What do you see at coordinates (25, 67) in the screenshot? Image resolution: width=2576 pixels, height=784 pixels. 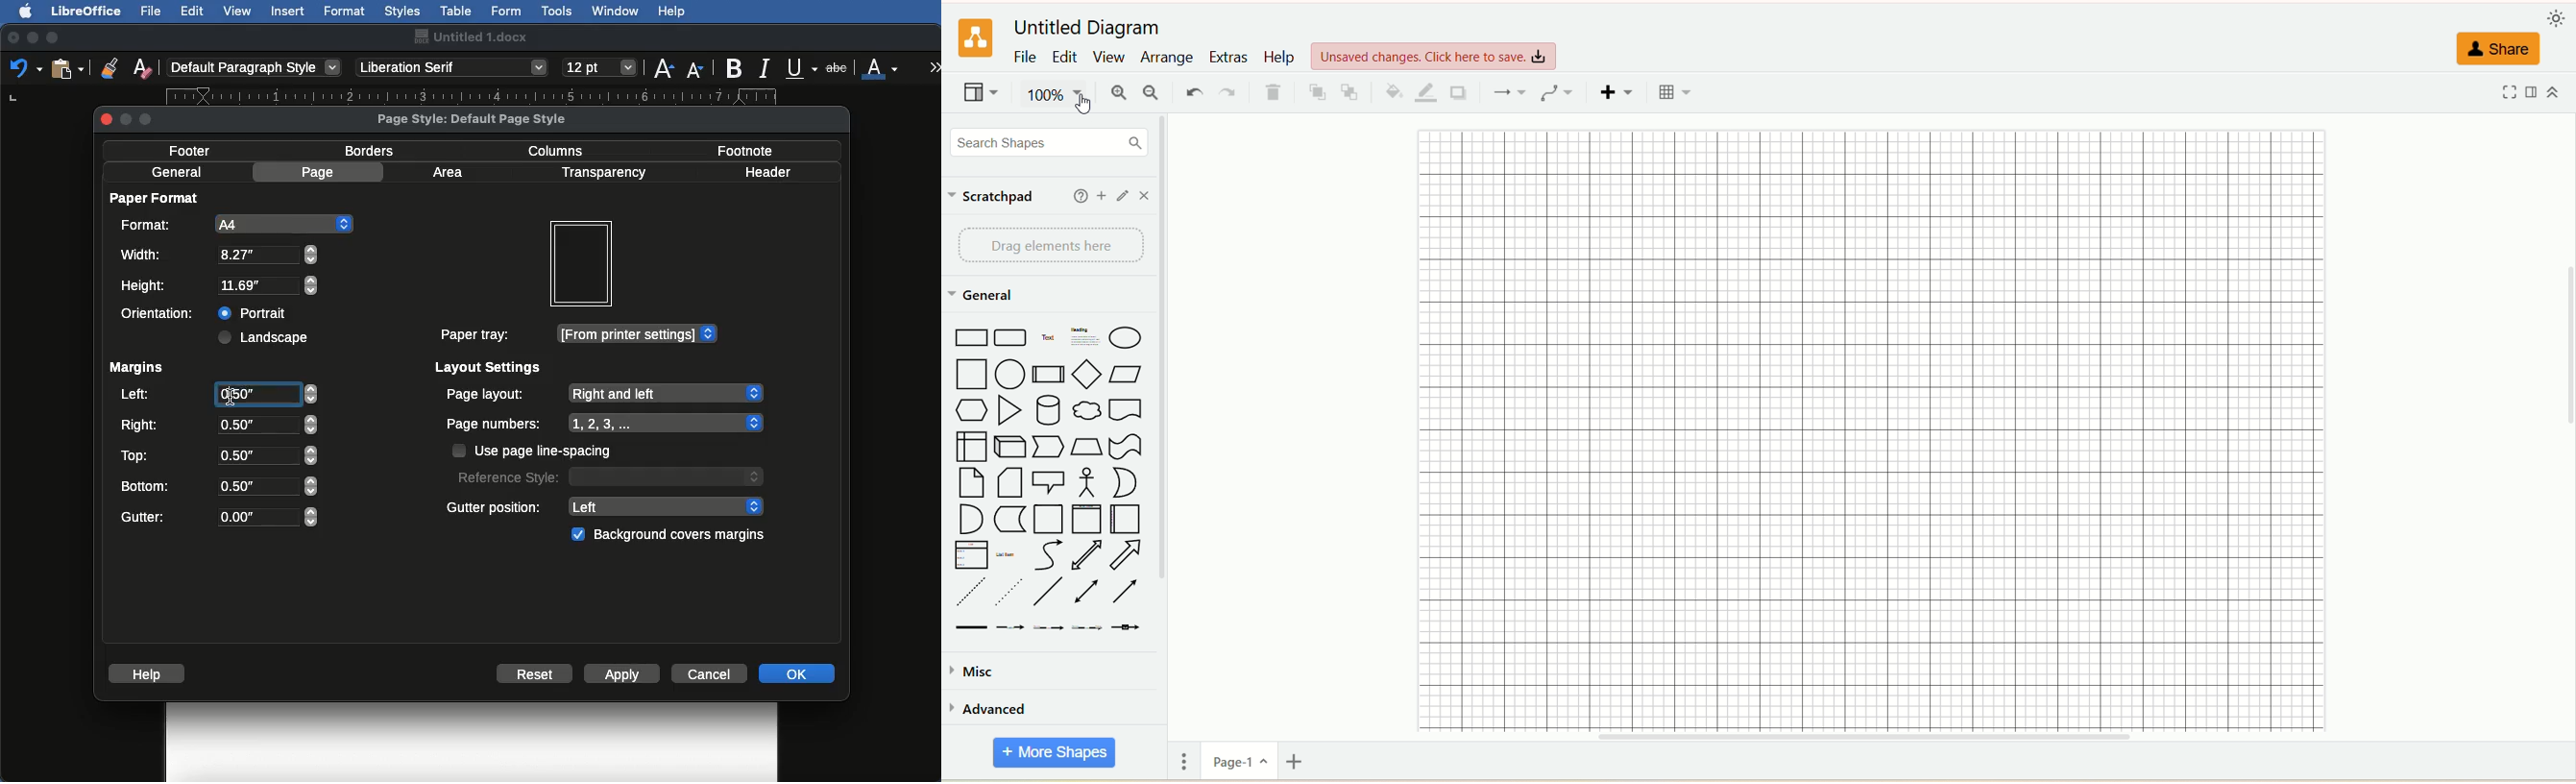 I see `Undo` at bounding box center [25, 67].